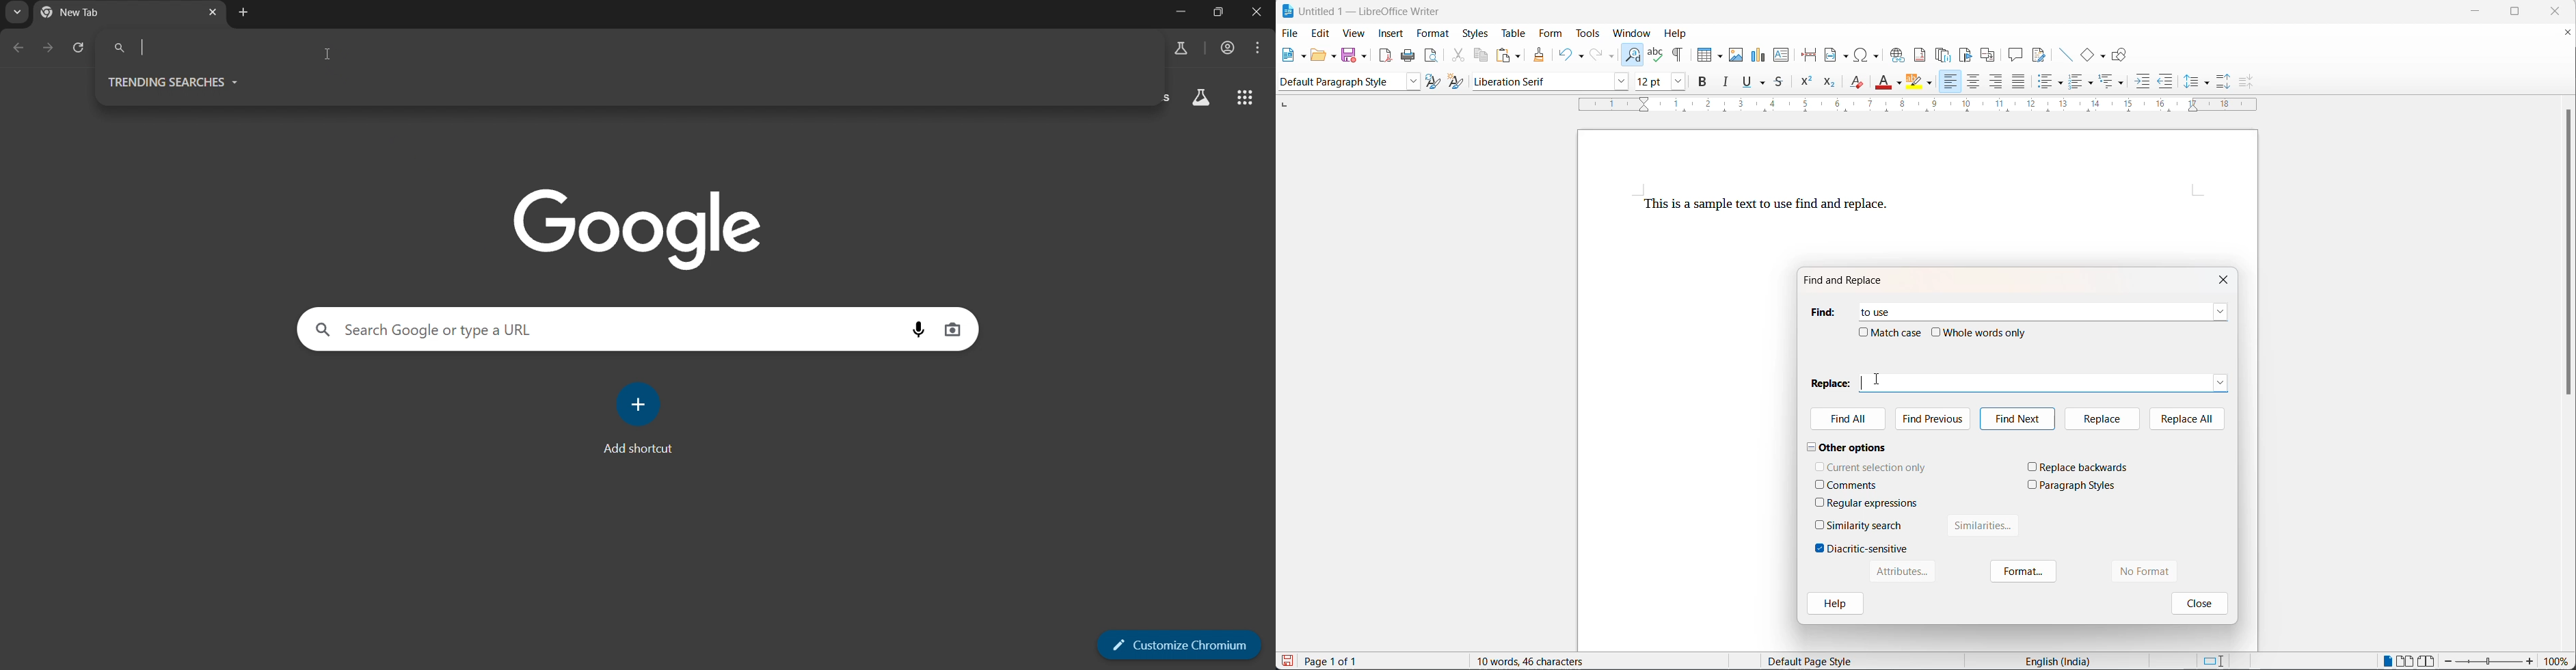 The image size is (2576, 672). Describe the element at coordinates (2085, 467) in the screenshot. I see `replace backwards` at that location.